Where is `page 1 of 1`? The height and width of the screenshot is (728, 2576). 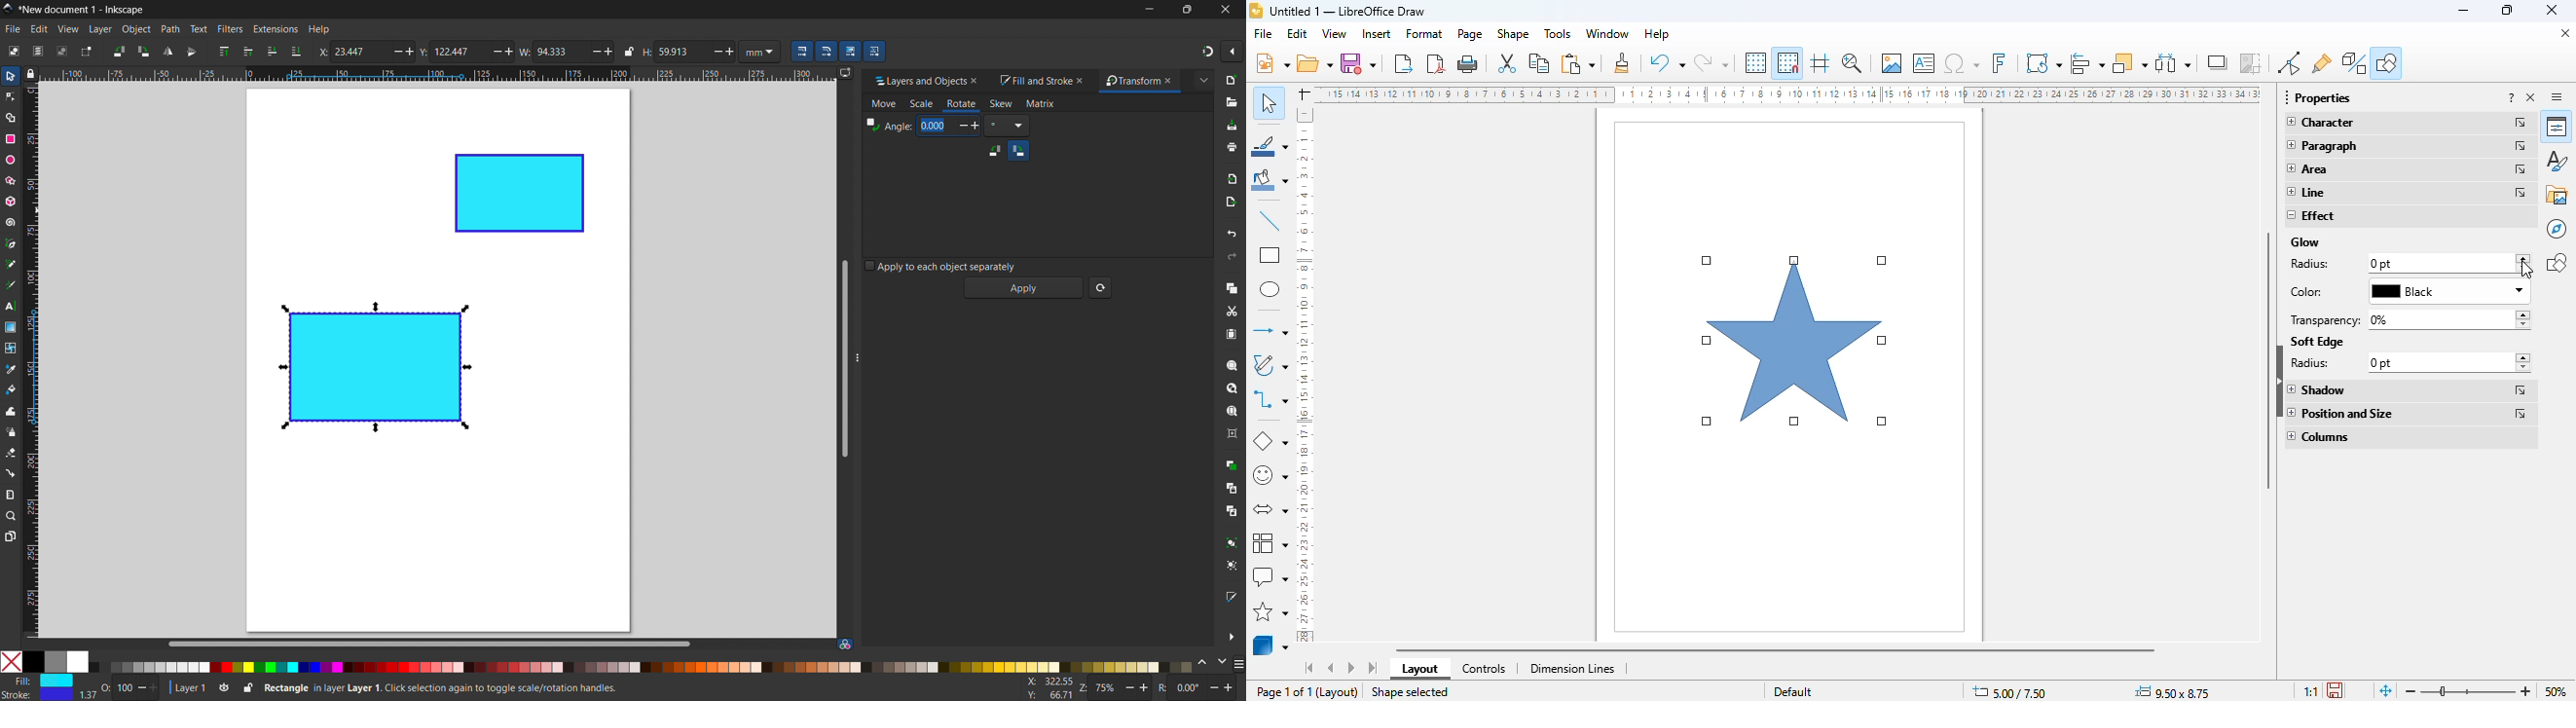
page 1 of 1 is located at coordinates (1284, 691).